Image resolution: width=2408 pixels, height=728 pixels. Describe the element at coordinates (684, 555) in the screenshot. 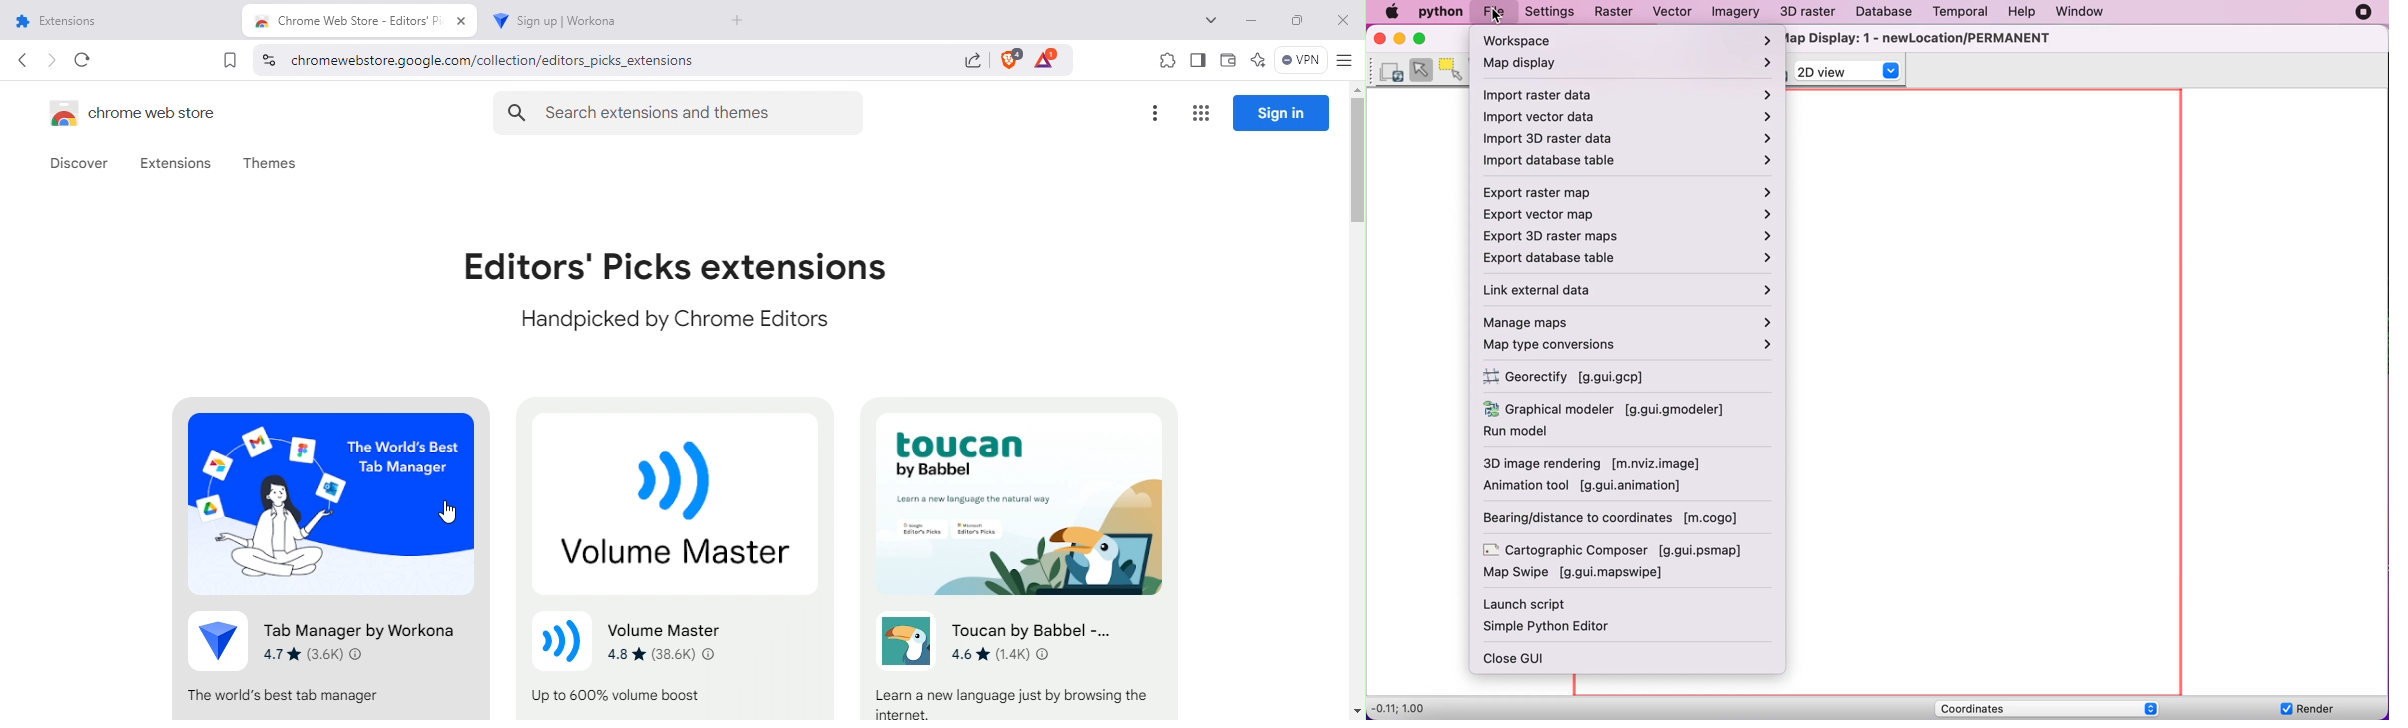

I see `Extension` at that location.